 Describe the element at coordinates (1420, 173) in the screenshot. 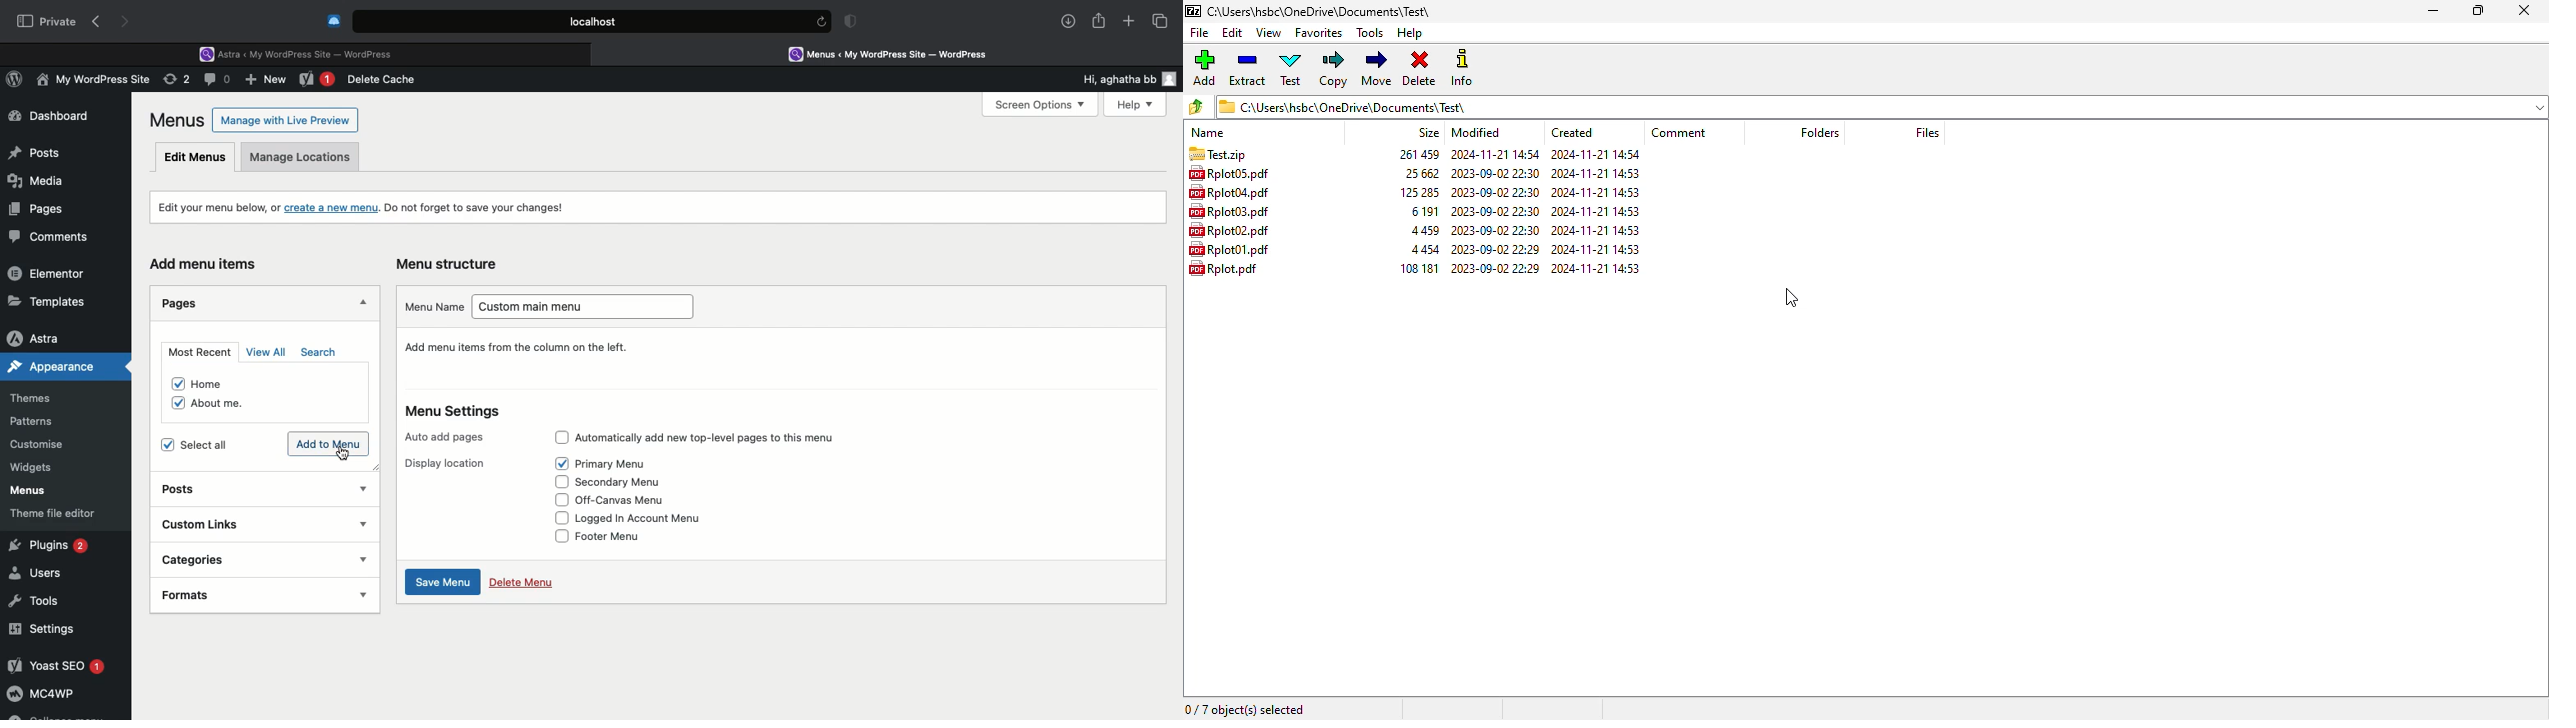

I see `size` at that location.